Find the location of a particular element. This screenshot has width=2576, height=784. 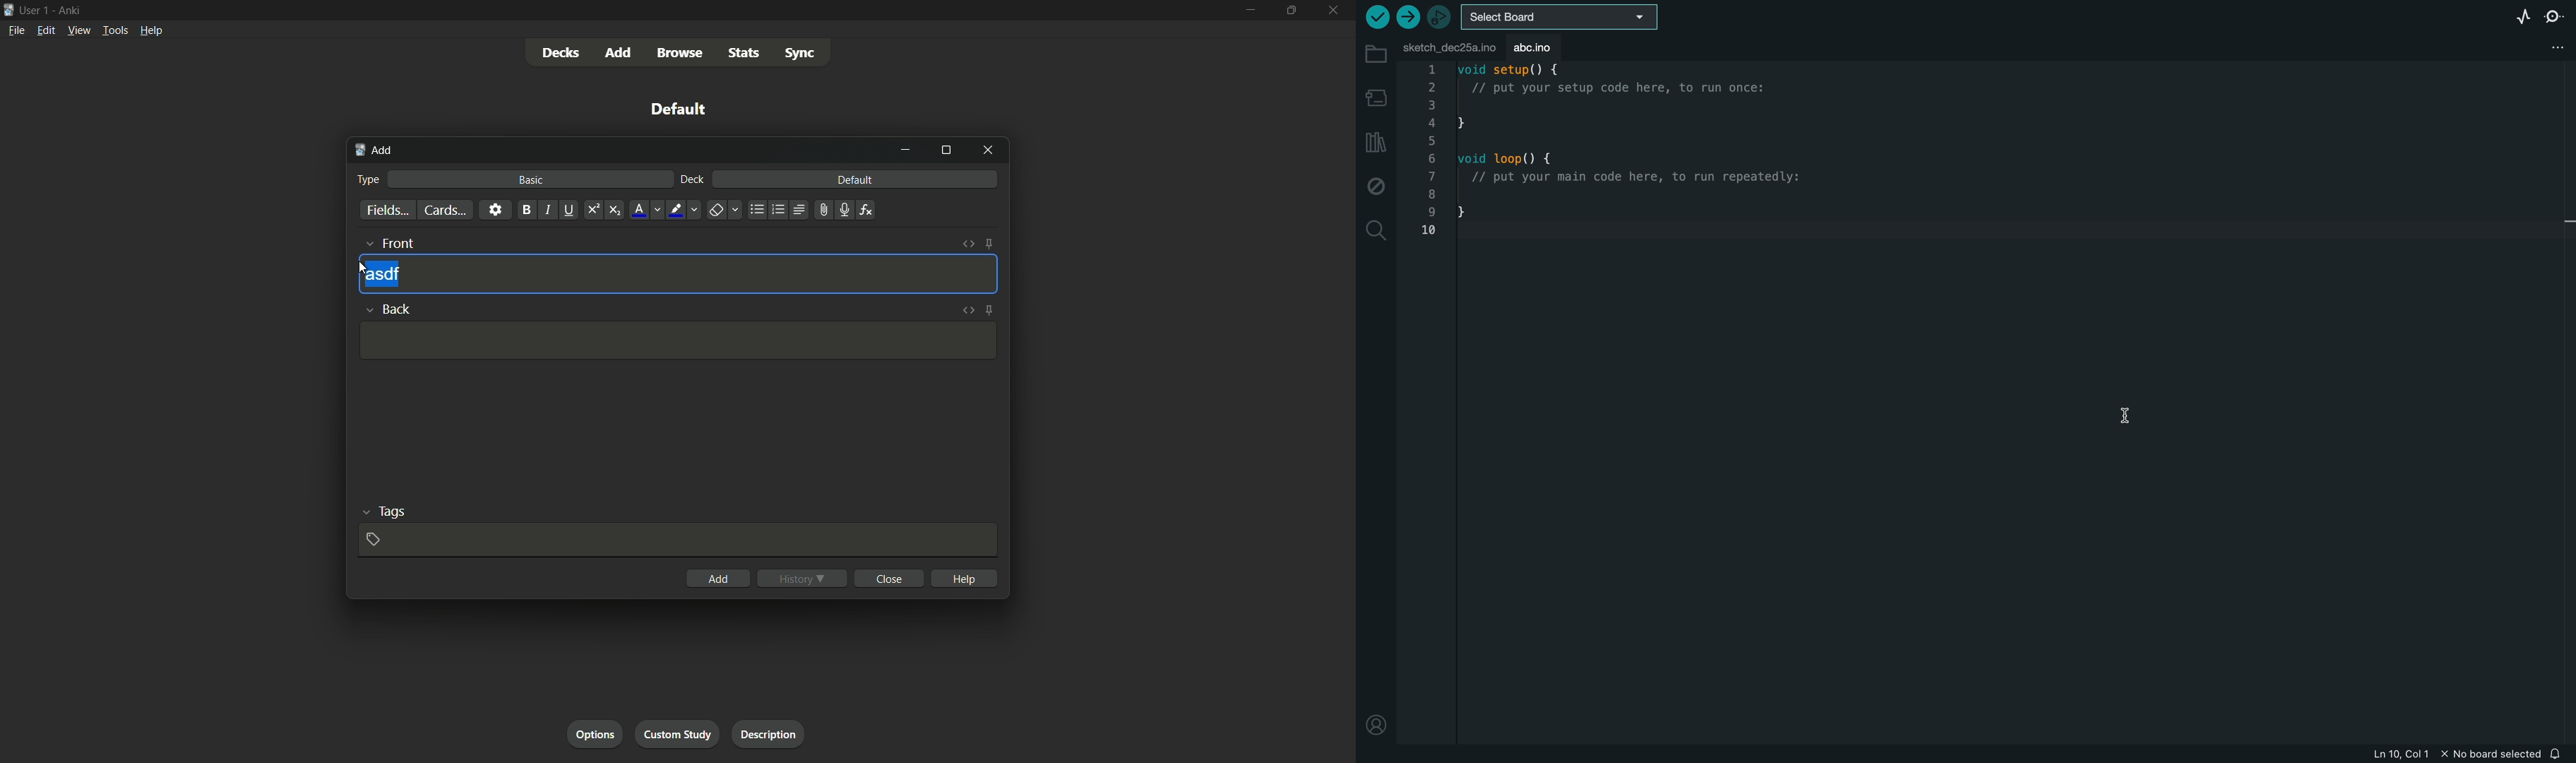

cursor is located at coordinates (362, 268).